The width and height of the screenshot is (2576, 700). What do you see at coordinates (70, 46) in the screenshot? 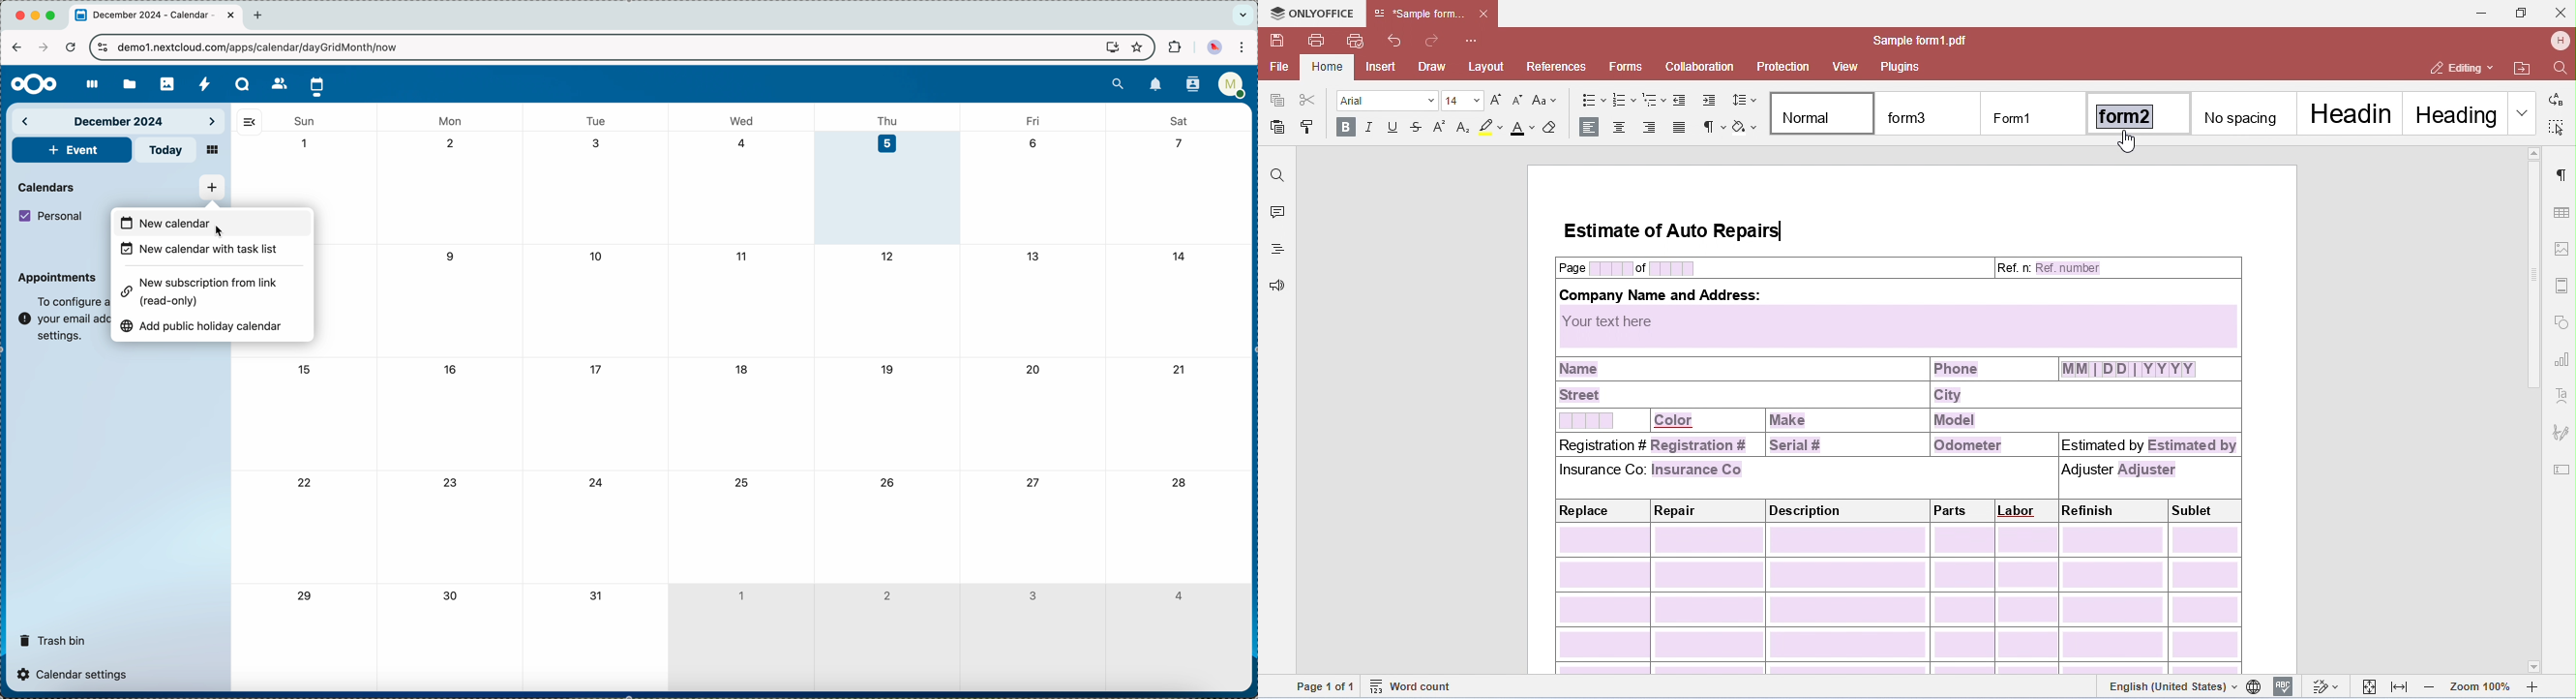
I see `refresh the page` at bounding box center [70, 46].